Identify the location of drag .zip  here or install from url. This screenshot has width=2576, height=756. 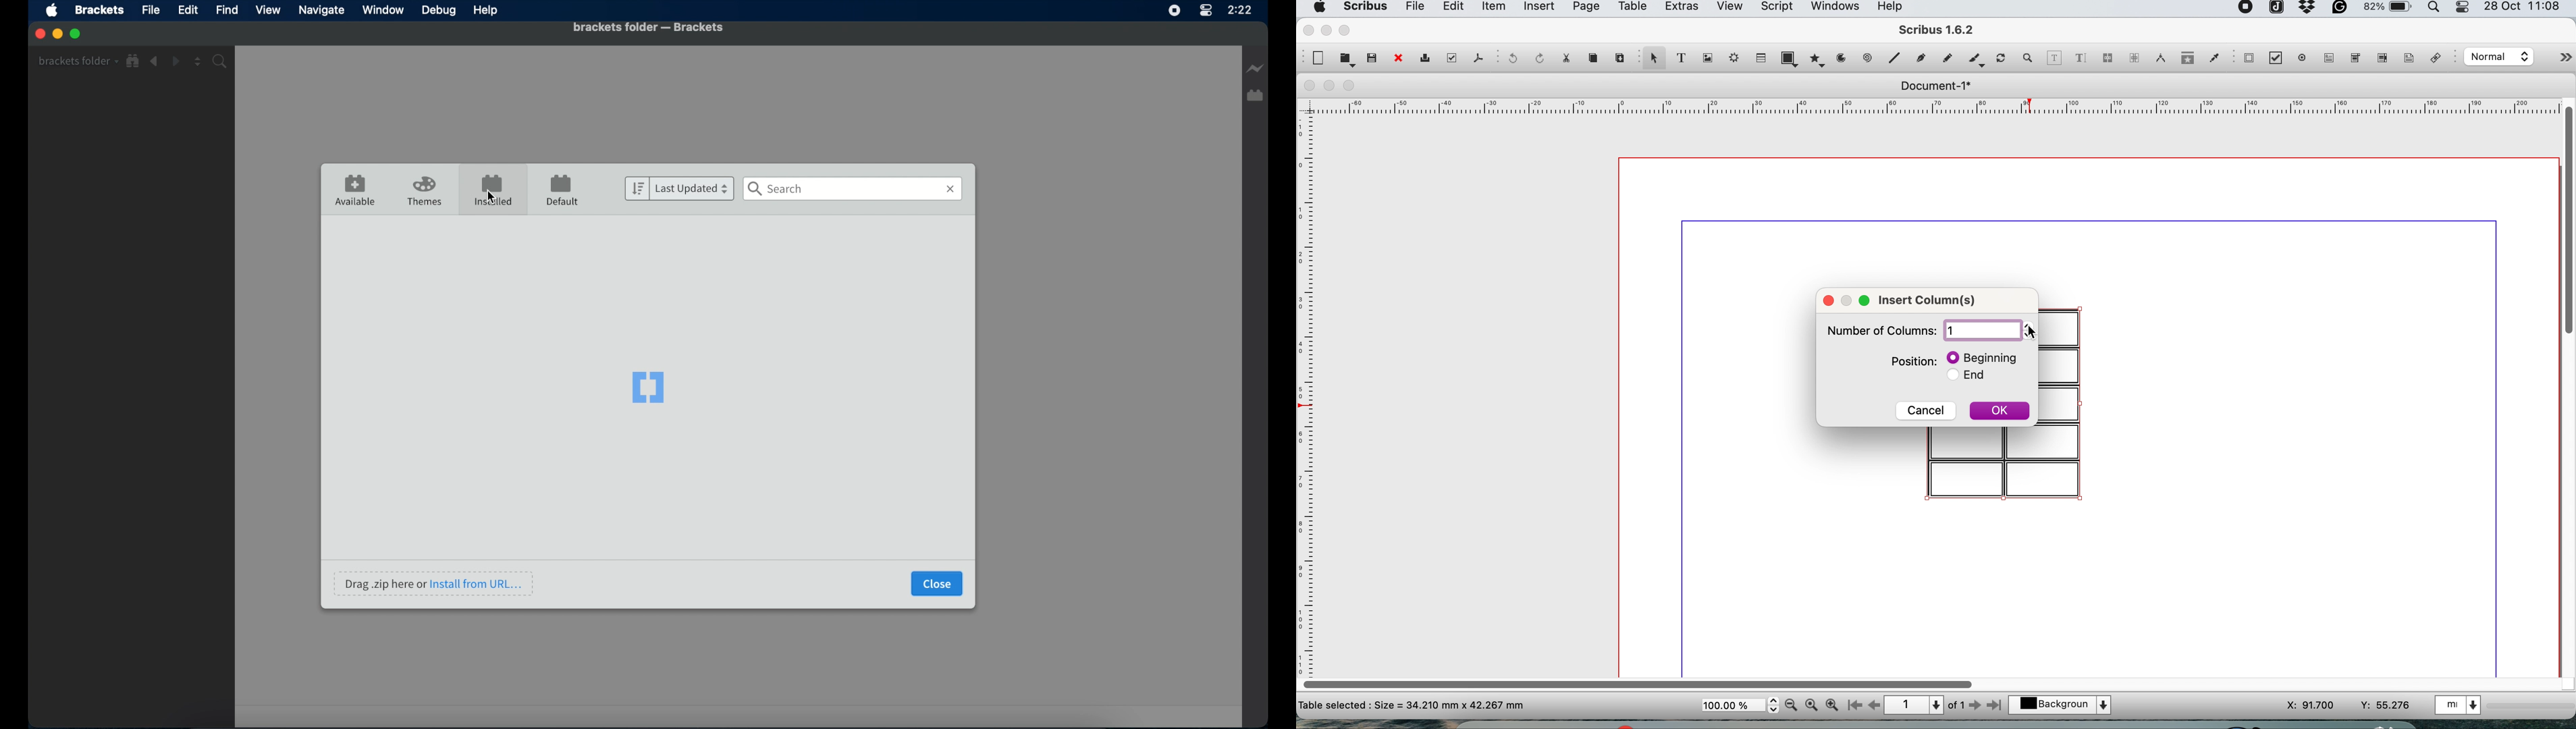
(434, 583).